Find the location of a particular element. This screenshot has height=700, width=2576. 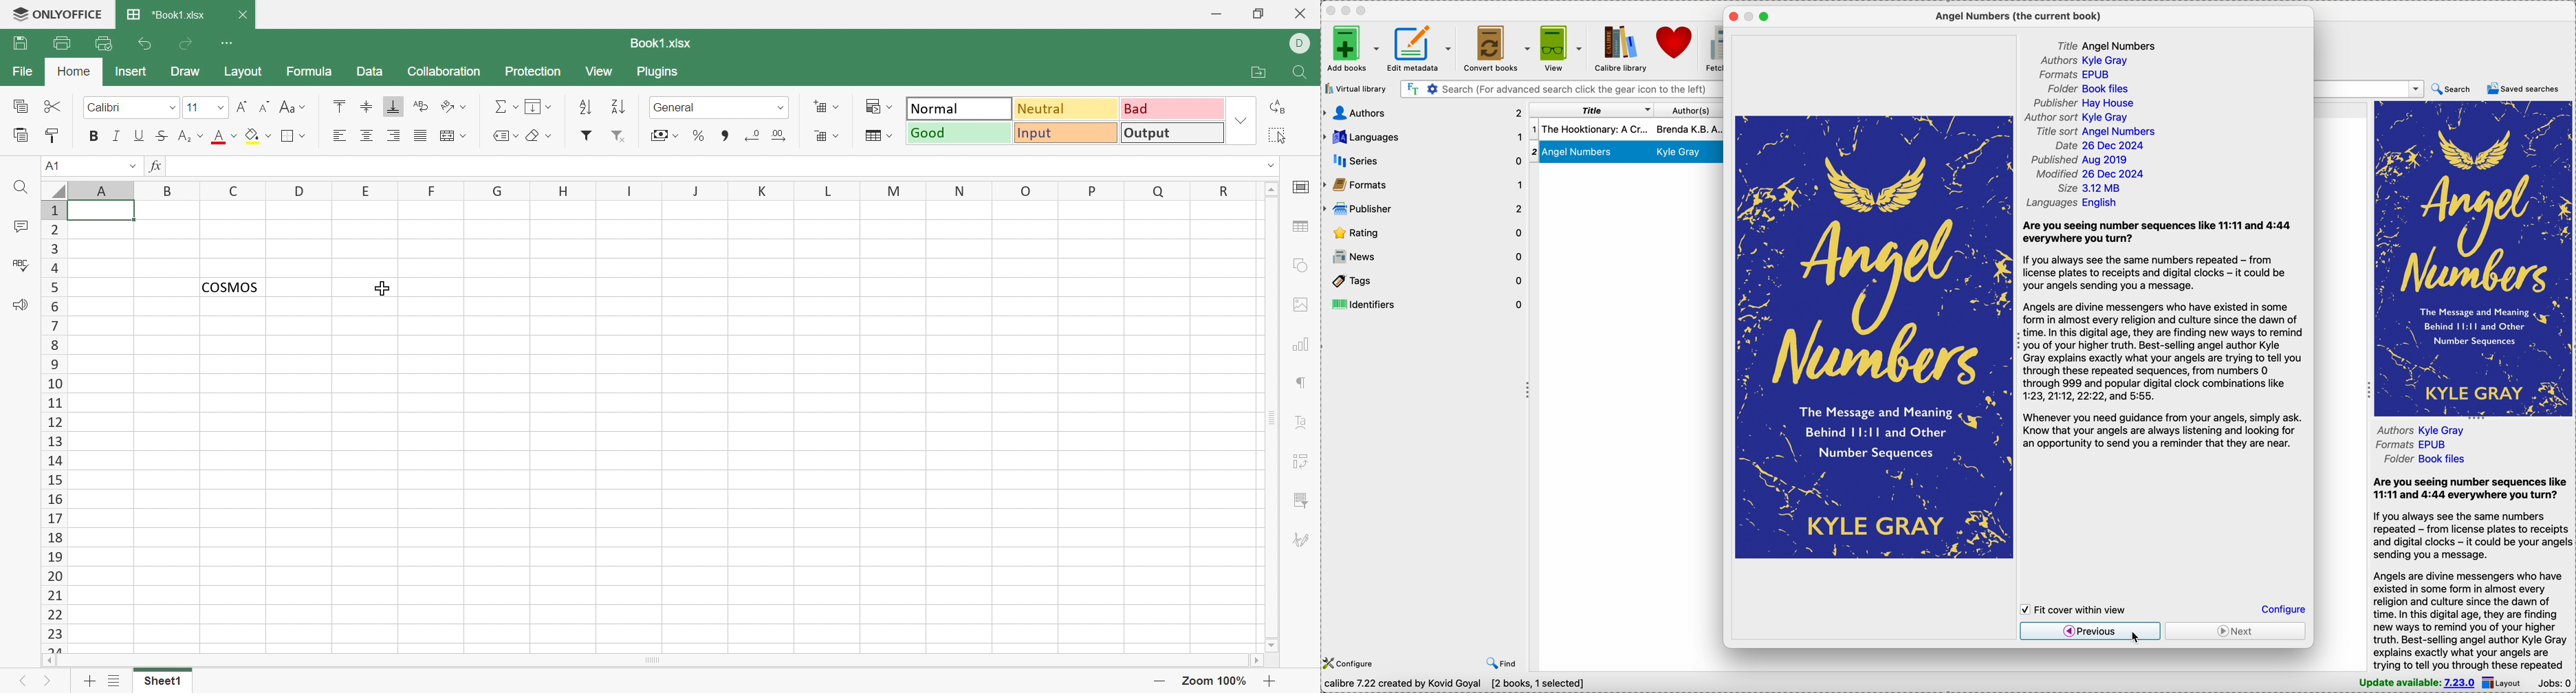

Scroll left is located at coordinates (50, 661).